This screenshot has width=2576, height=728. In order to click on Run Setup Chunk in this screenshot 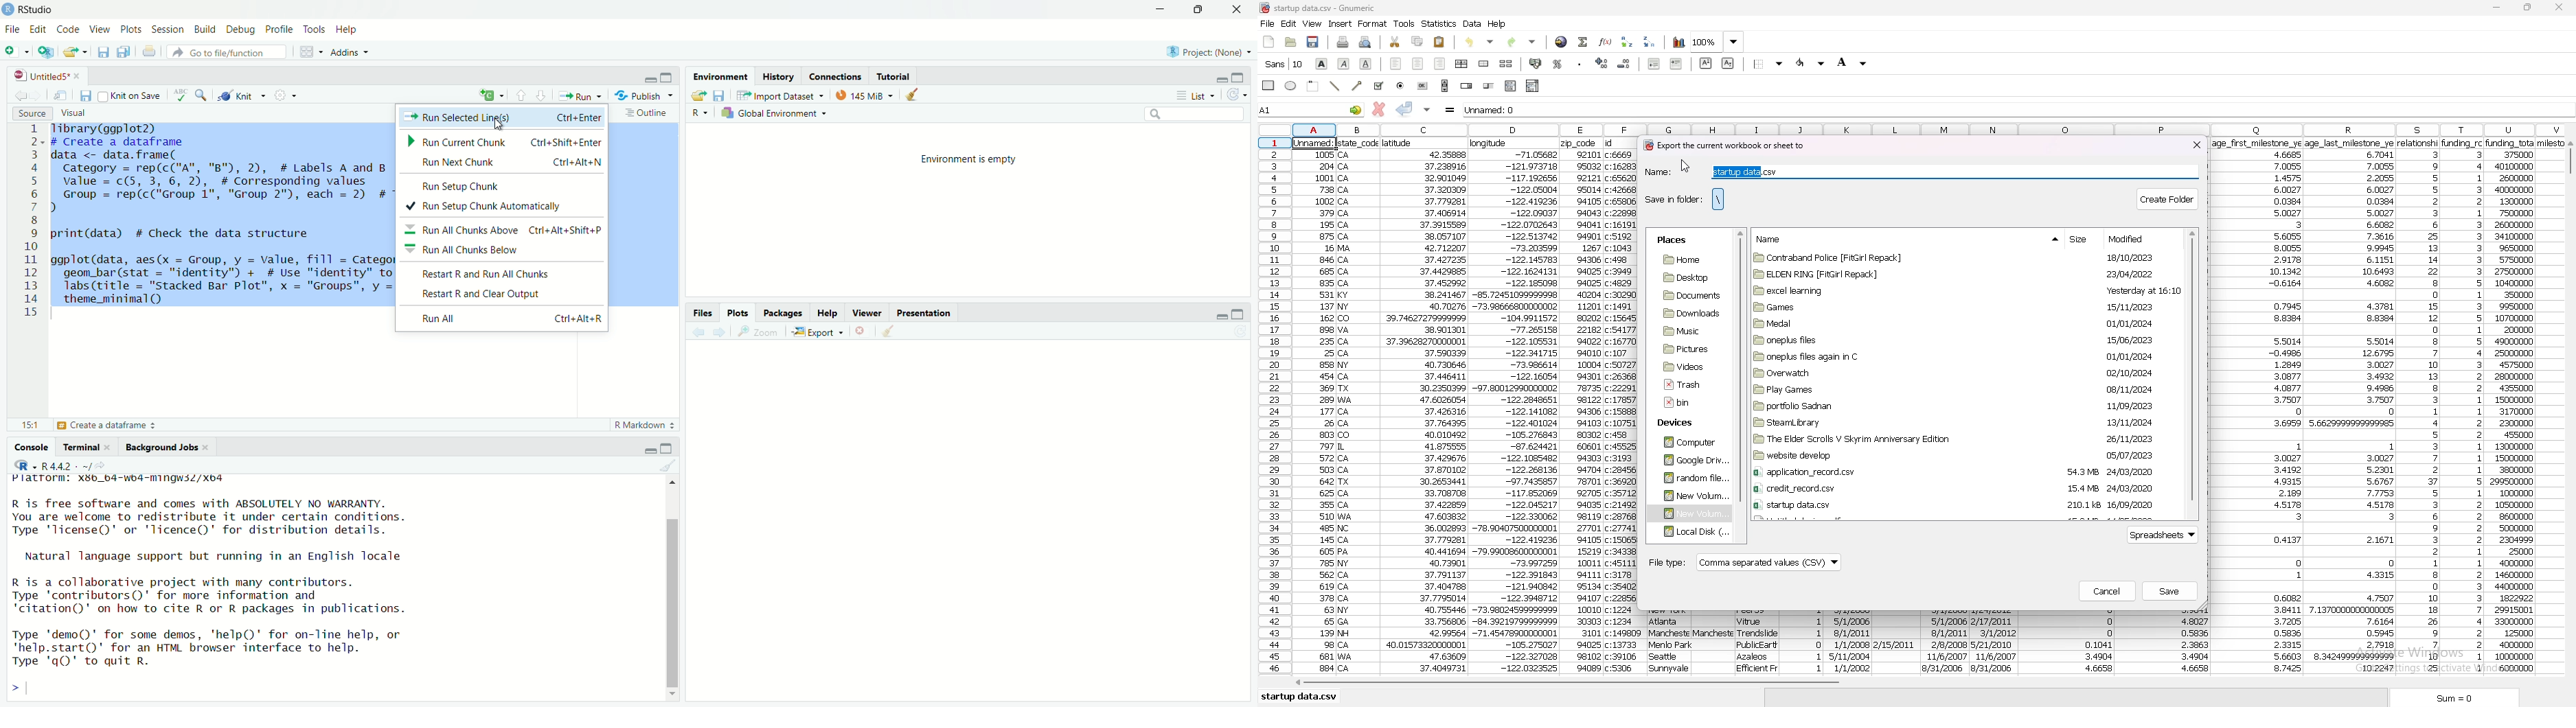, I will do `click(464, 185)`.